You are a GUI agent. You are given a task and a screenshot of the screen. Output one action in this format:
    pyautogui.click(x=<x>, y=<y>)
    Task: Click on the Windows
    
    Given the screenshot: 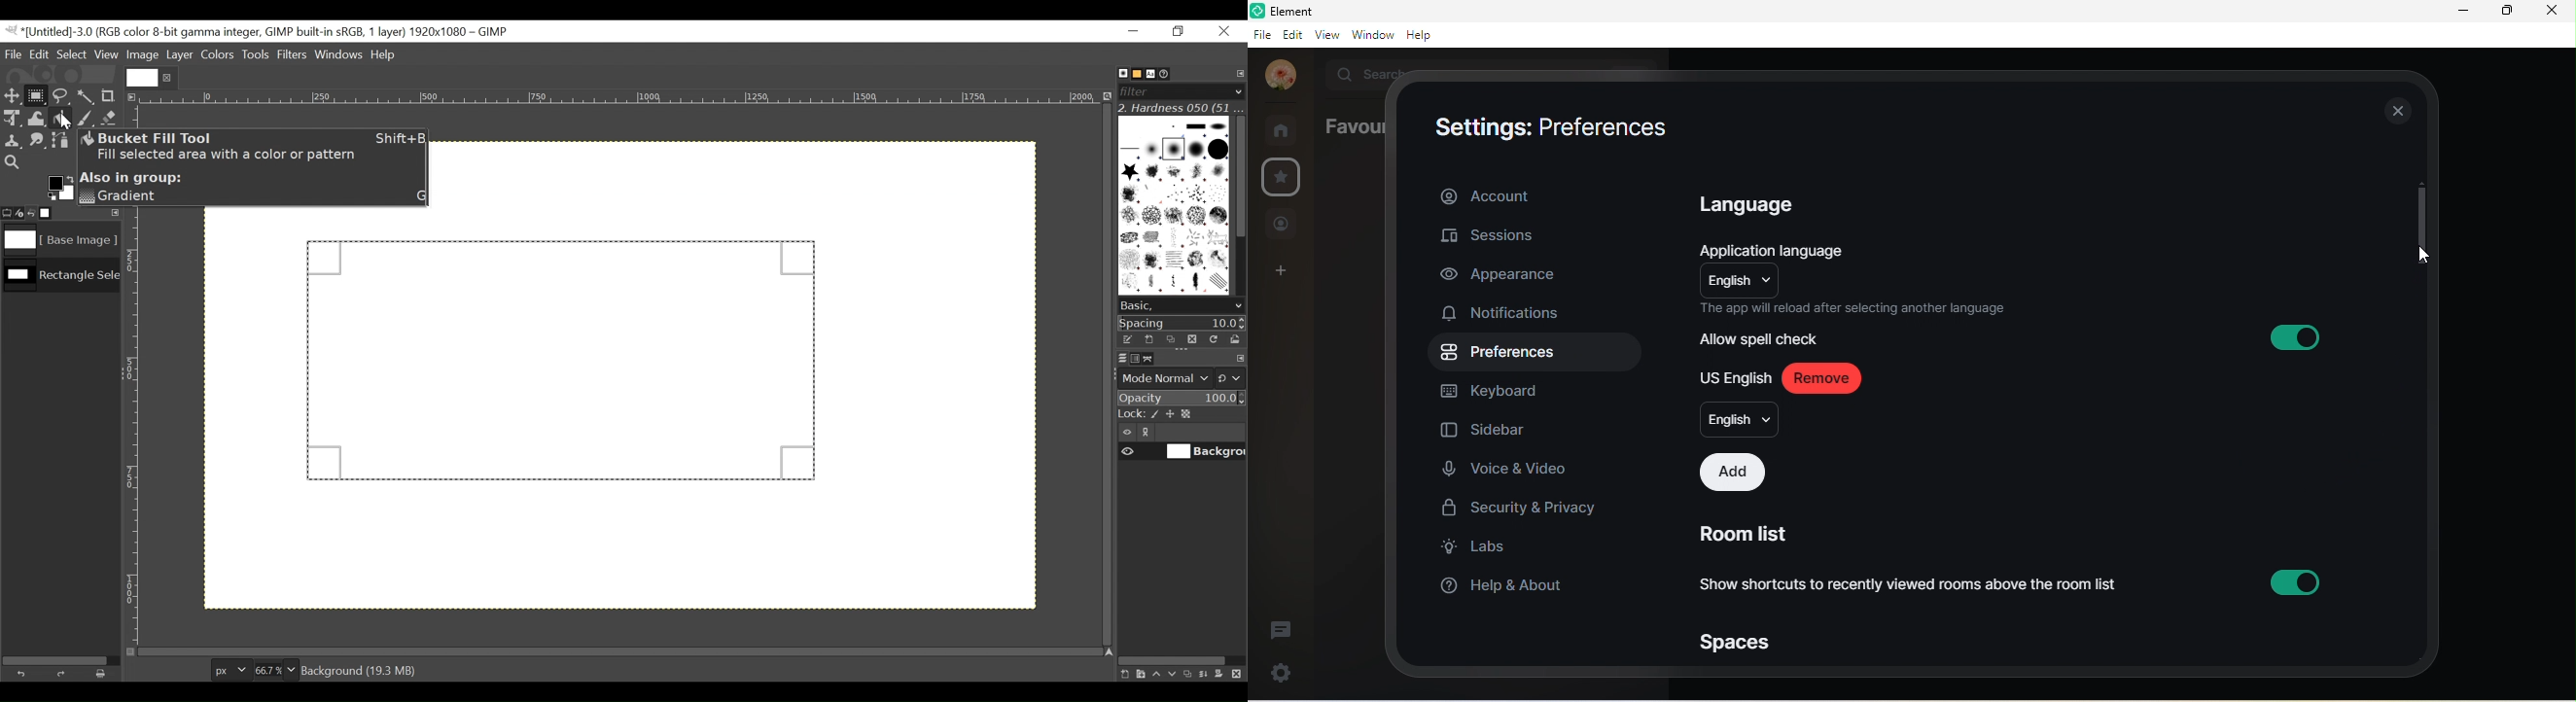 What is the action you would take?
    pyautogui.click(x=340, y=56)
    